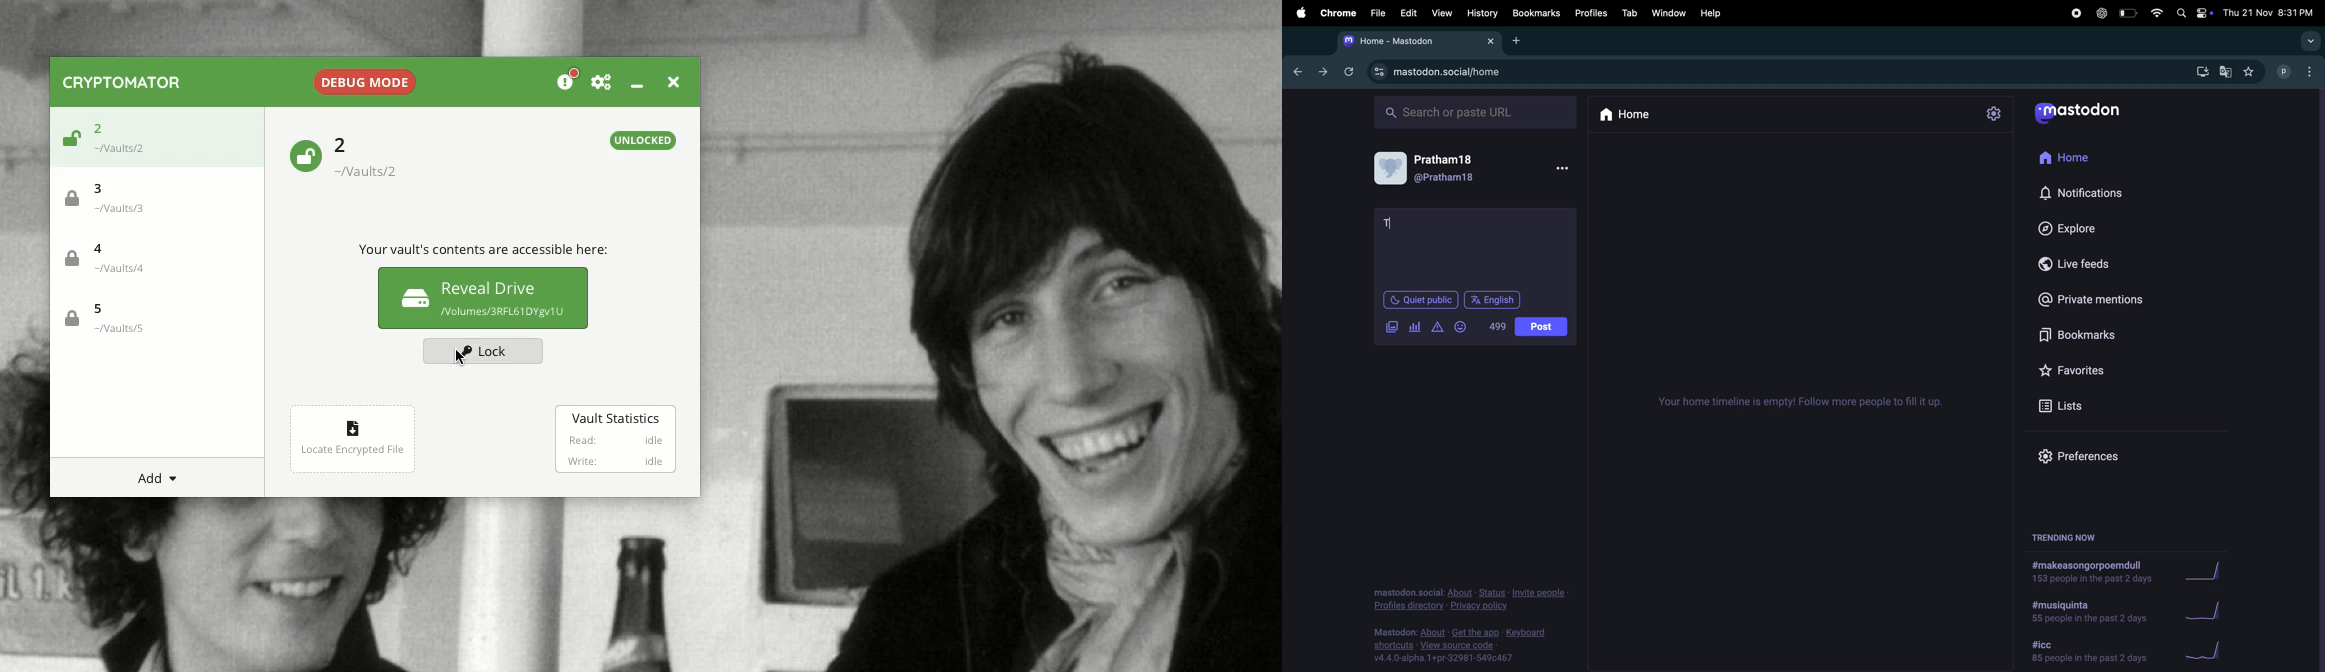 Image resolution: width=2352 pixels, height=672 pixels. What do you see at coordinates (1499, 326) in the screenshot?
I see `words` at bounding box center [1499, 326].